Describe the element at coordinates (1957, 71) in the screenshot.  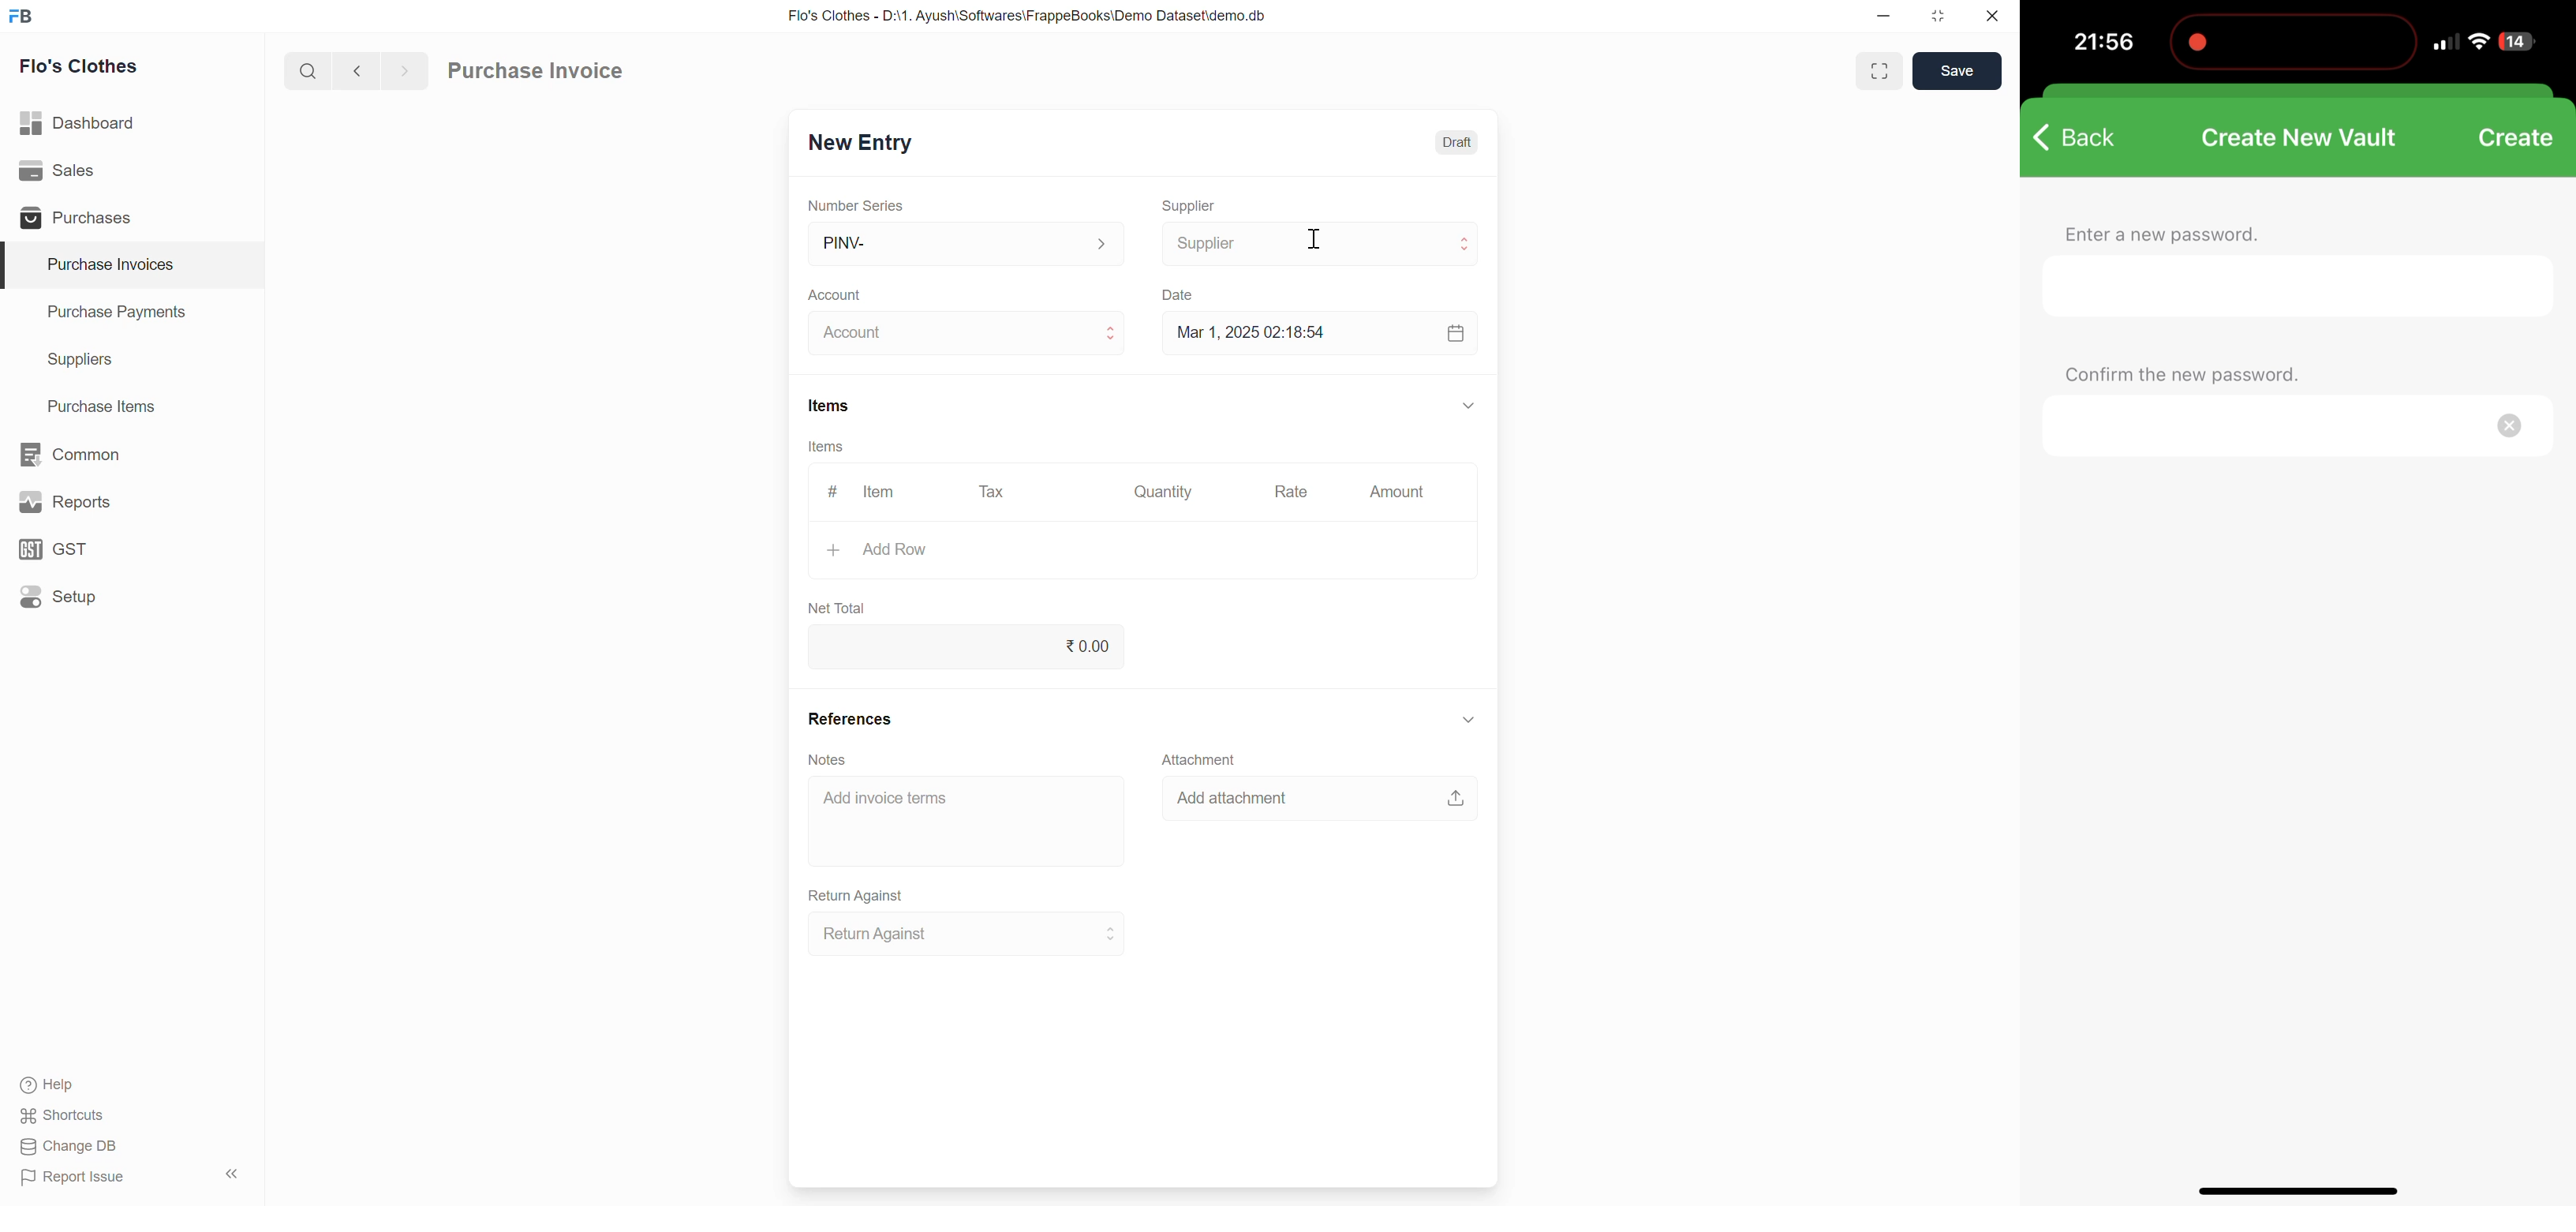
I see `Save` at that location.